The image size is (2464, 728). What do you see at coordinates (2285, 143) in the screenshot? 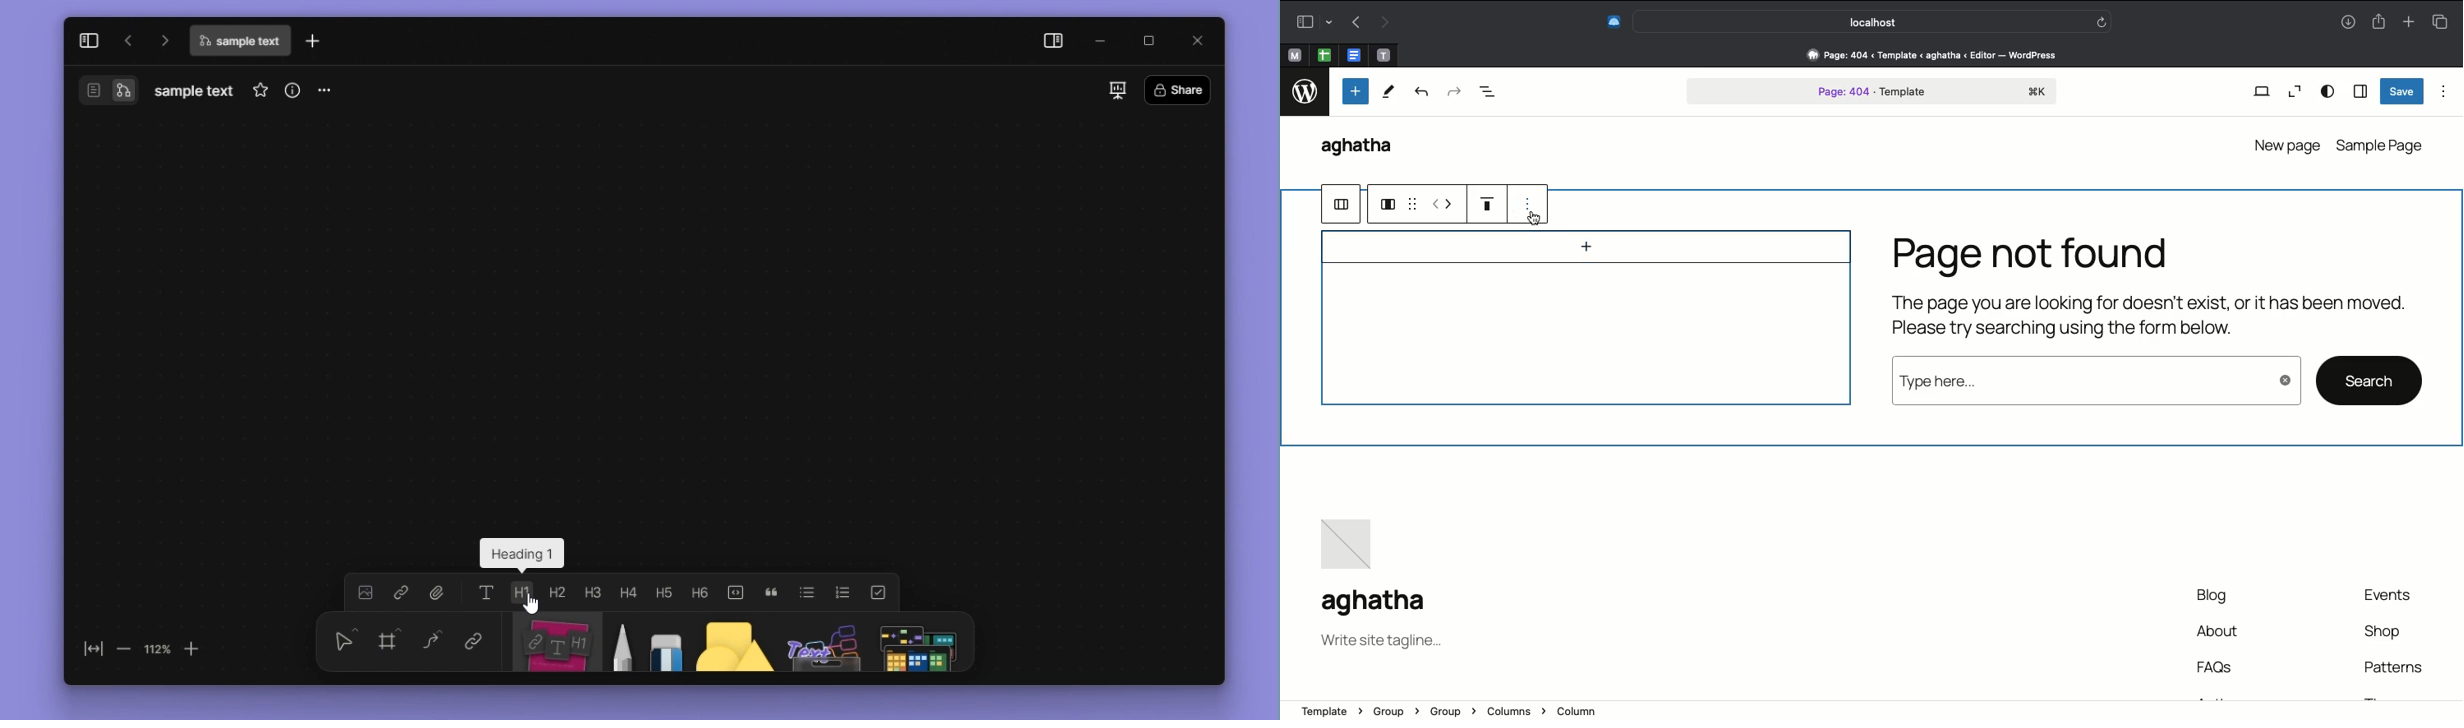
I see `New page` at bounding box center [2285, 143].